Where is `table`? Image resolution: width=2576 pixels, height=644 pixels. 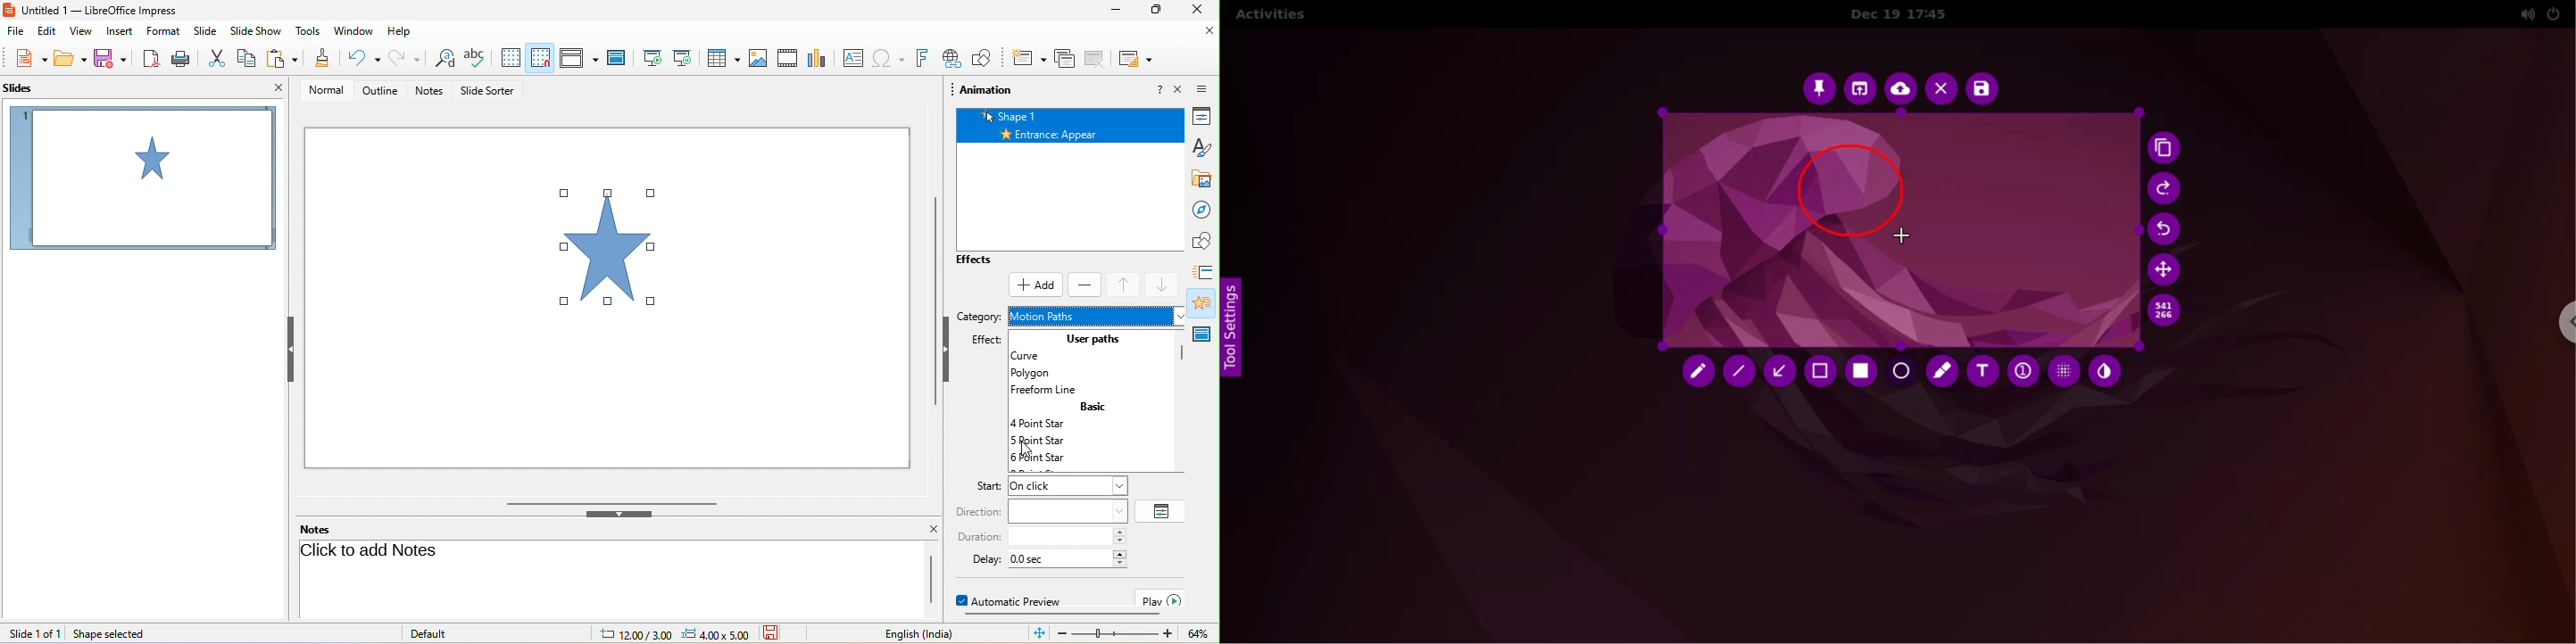 table is located at coordinates (720, 57).